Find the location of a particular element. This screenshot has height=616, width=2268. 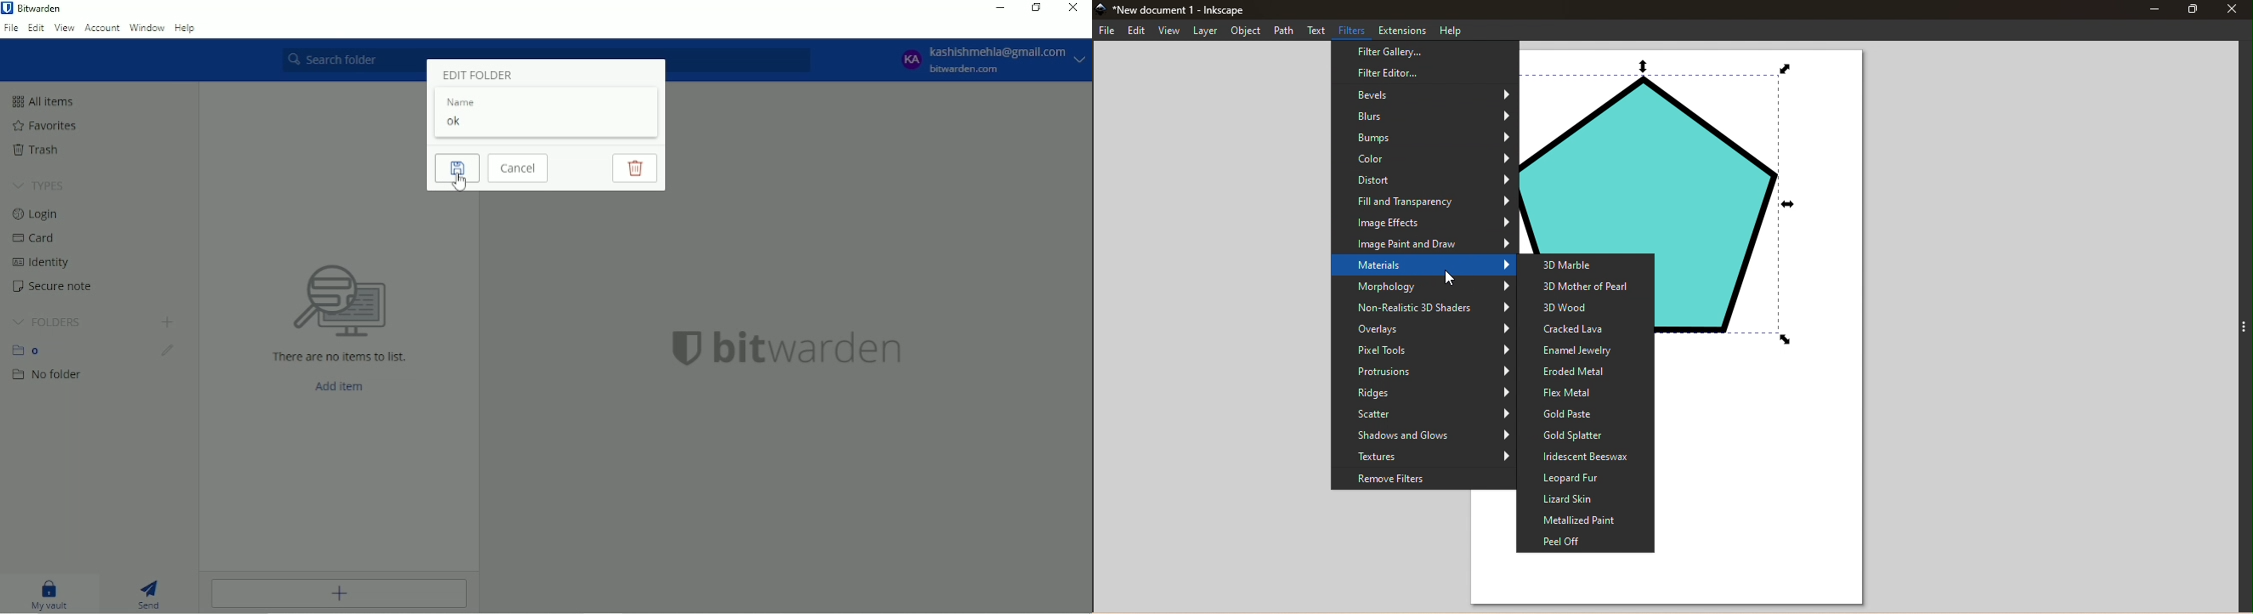

Minimize is located at coordinates (2153, 9).